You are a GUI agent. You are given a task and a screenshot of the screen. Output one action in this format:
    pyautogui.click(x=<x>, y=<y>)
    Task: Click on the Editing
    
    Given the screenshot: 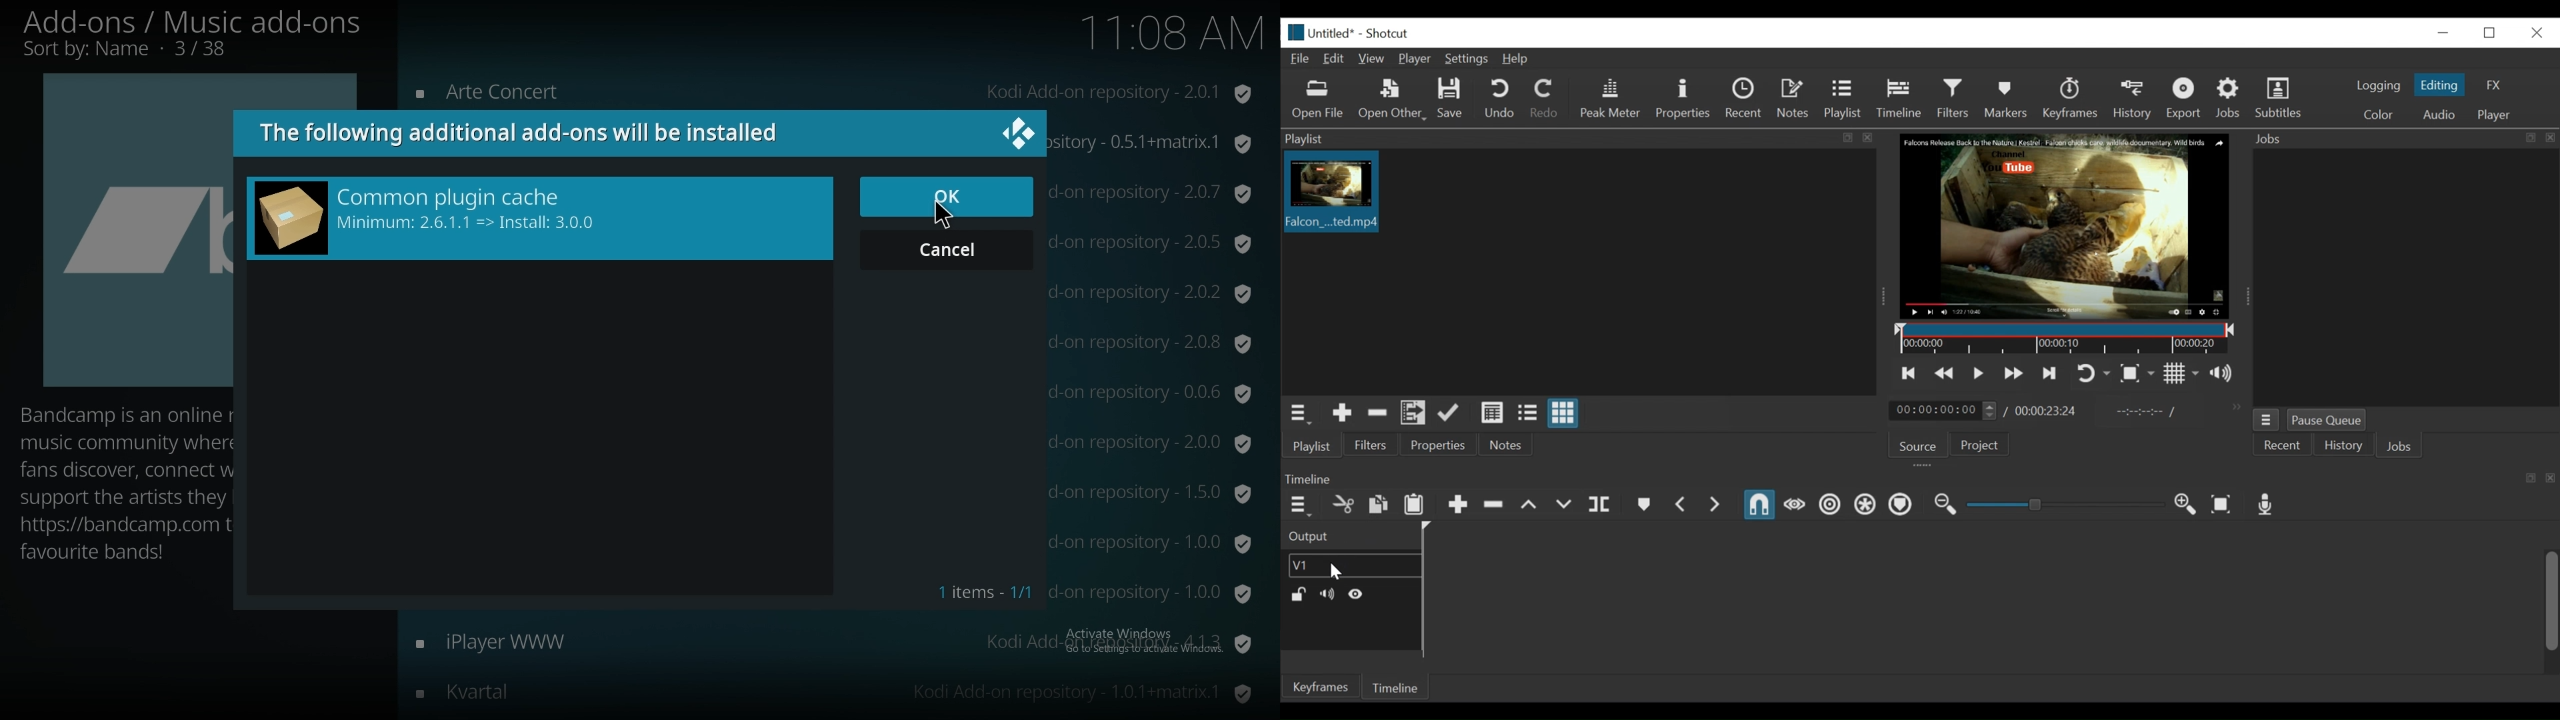 What is the action you would take?
    pyautogui.click(x=2438, y=85)
    